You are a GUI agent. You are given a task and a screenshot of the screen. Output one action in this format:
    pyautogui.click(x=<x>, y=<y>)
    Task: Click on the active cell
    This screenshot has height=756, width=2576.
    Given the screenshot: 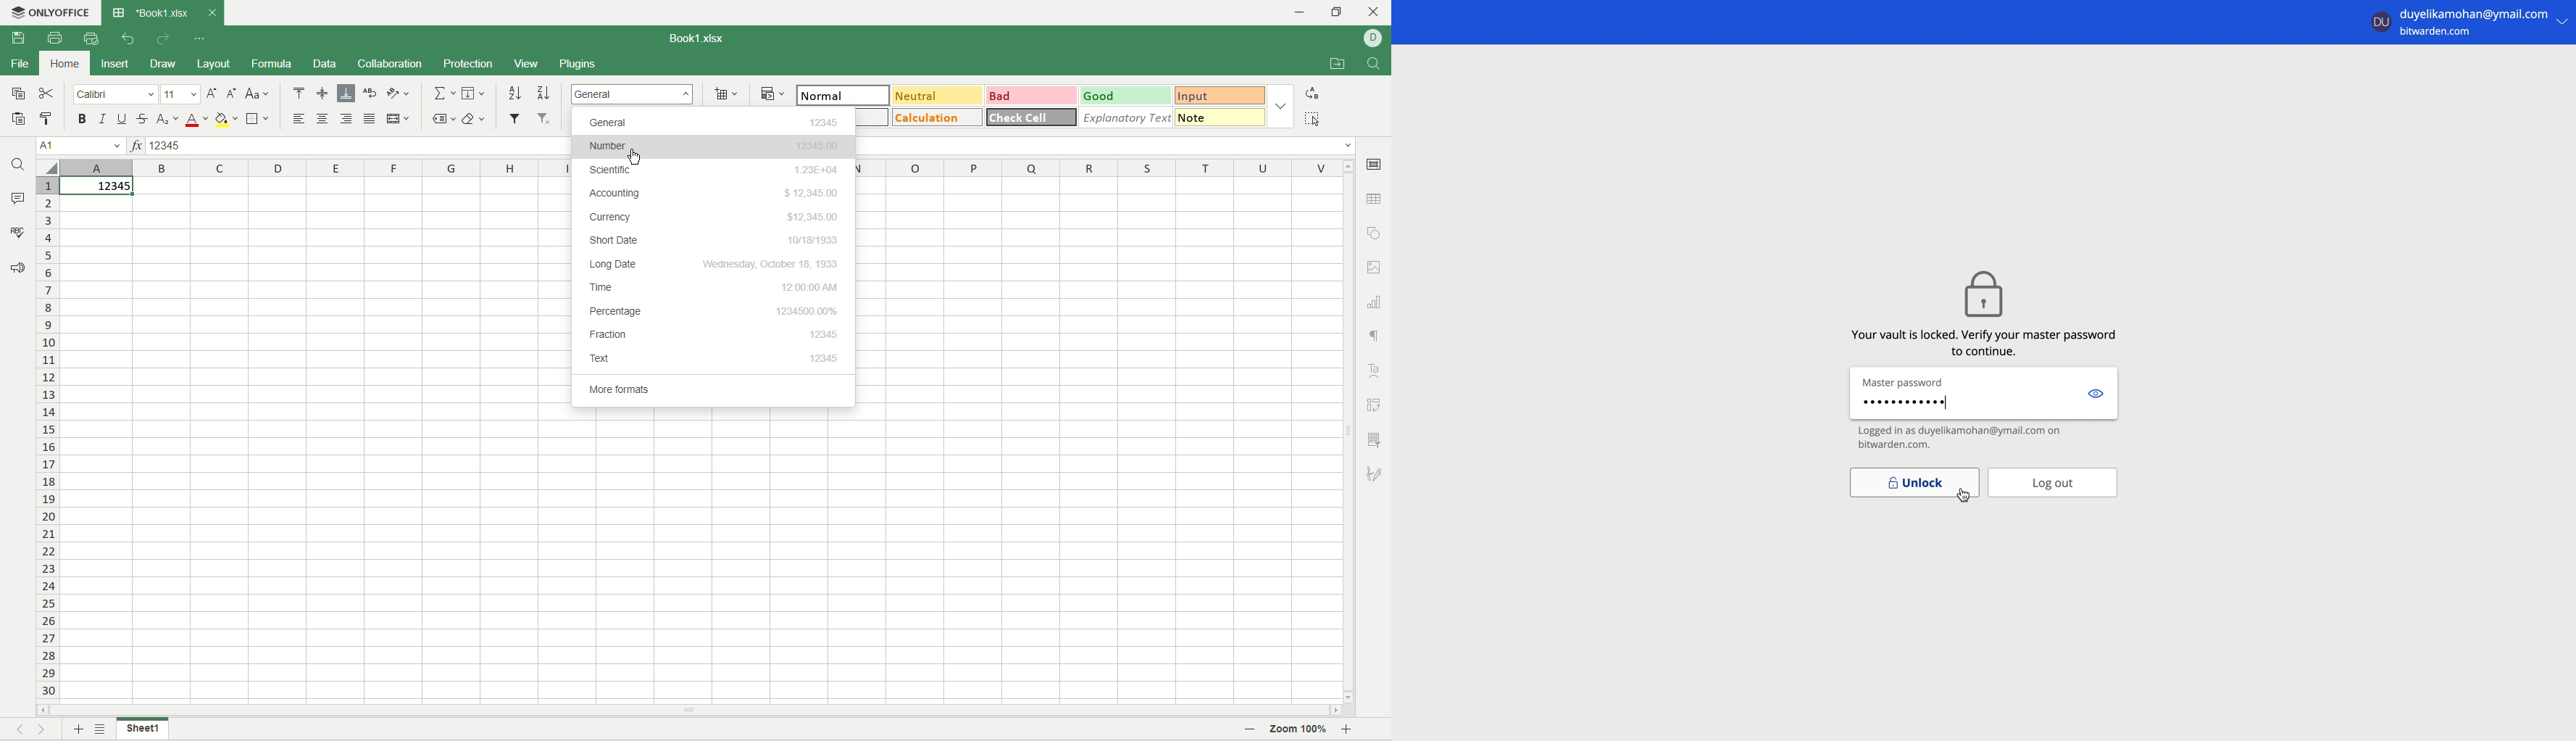 What is the action you would take?
    pyautogui.click(x=99, y=189)
    